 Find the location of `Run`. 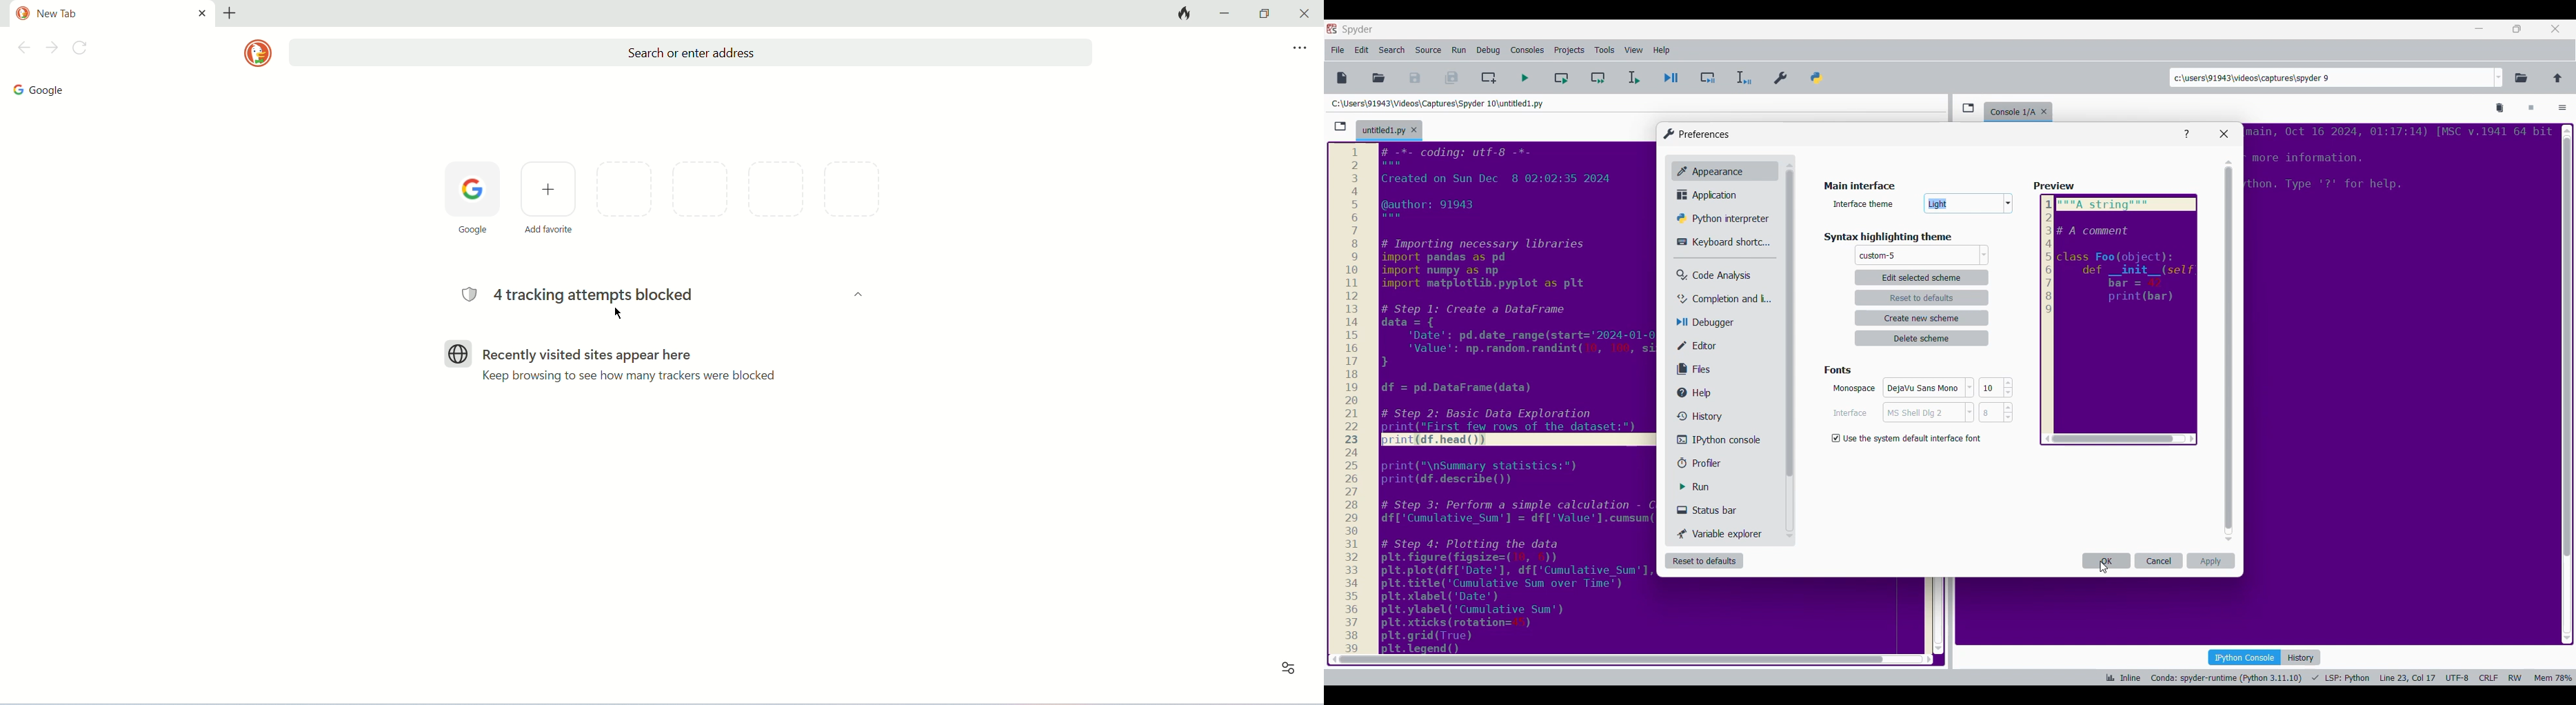

Run is located at coordinates (1704, 487).